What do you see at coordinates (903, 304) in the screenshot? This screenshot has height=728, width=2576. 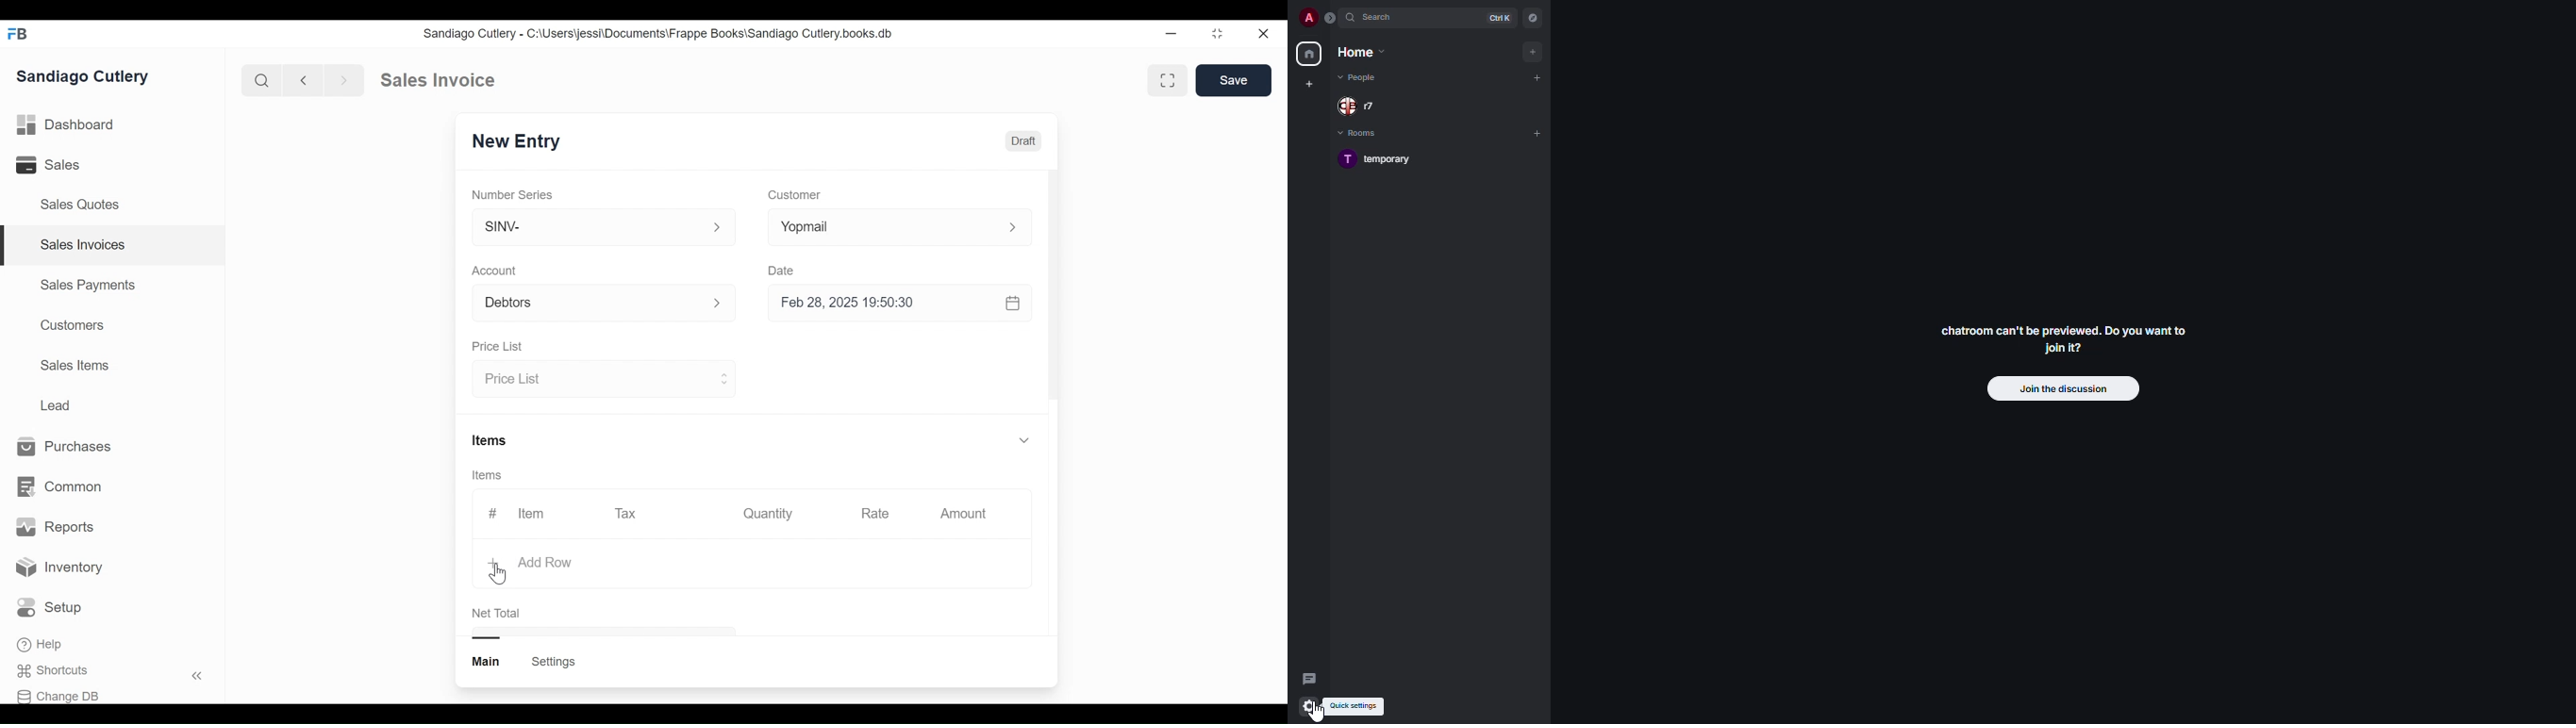 I see `Feb 28, 2025 19:50:30 &` at bounding box center [903, 304].